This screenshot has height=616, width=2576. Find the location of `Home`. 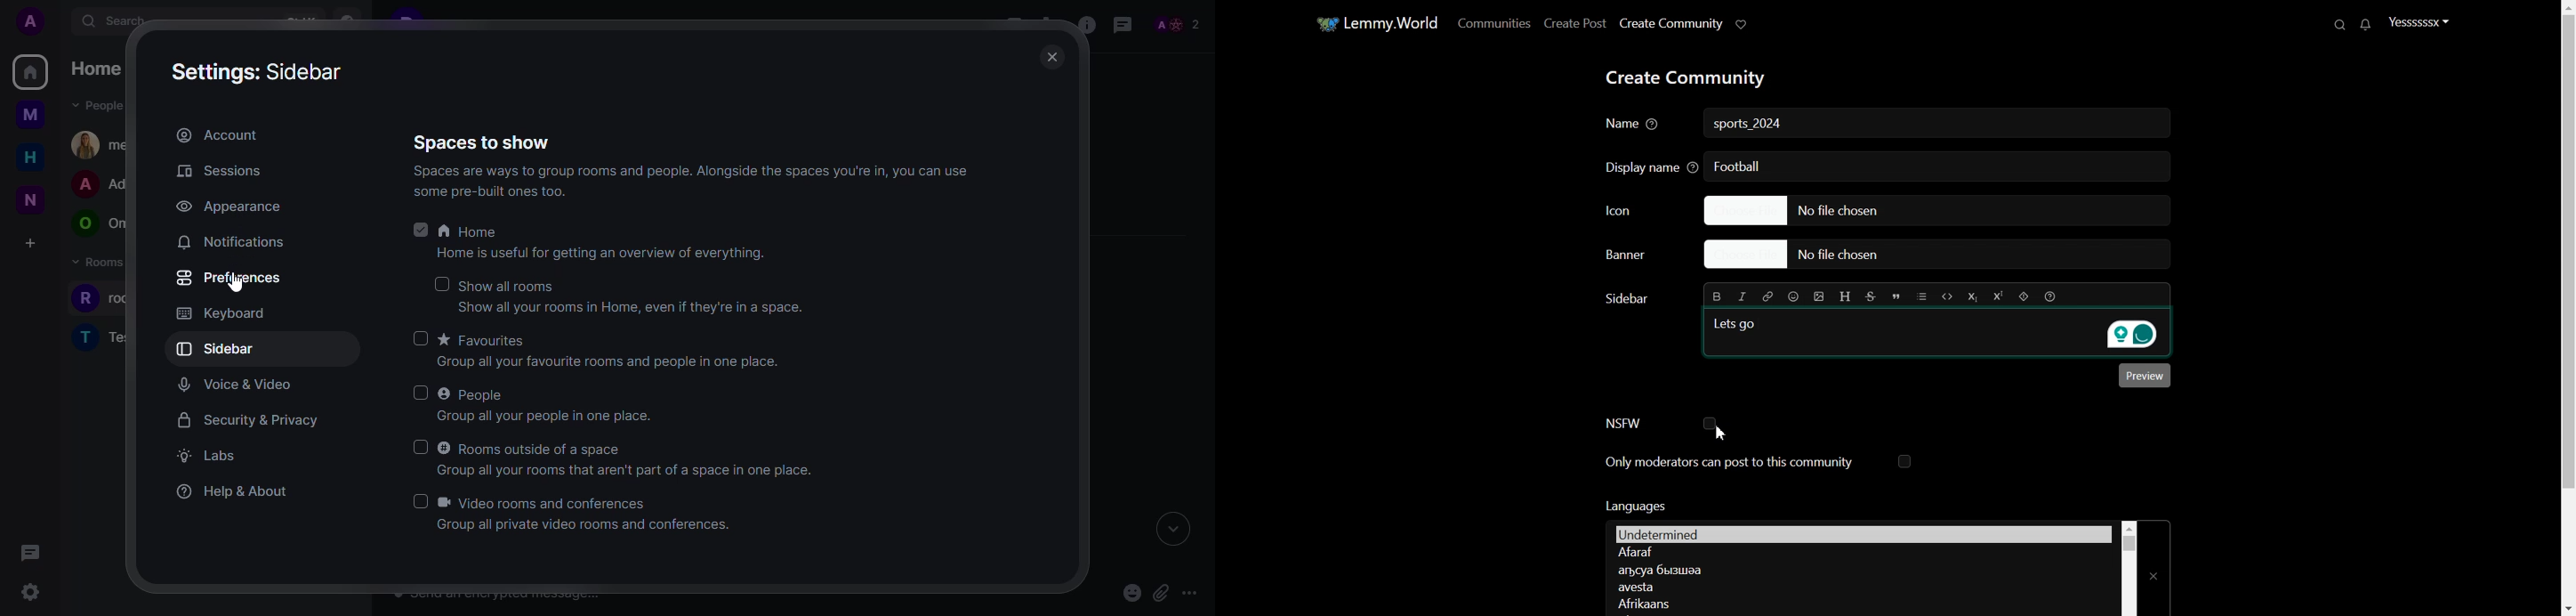

Home is located at coordinates (469, 232).